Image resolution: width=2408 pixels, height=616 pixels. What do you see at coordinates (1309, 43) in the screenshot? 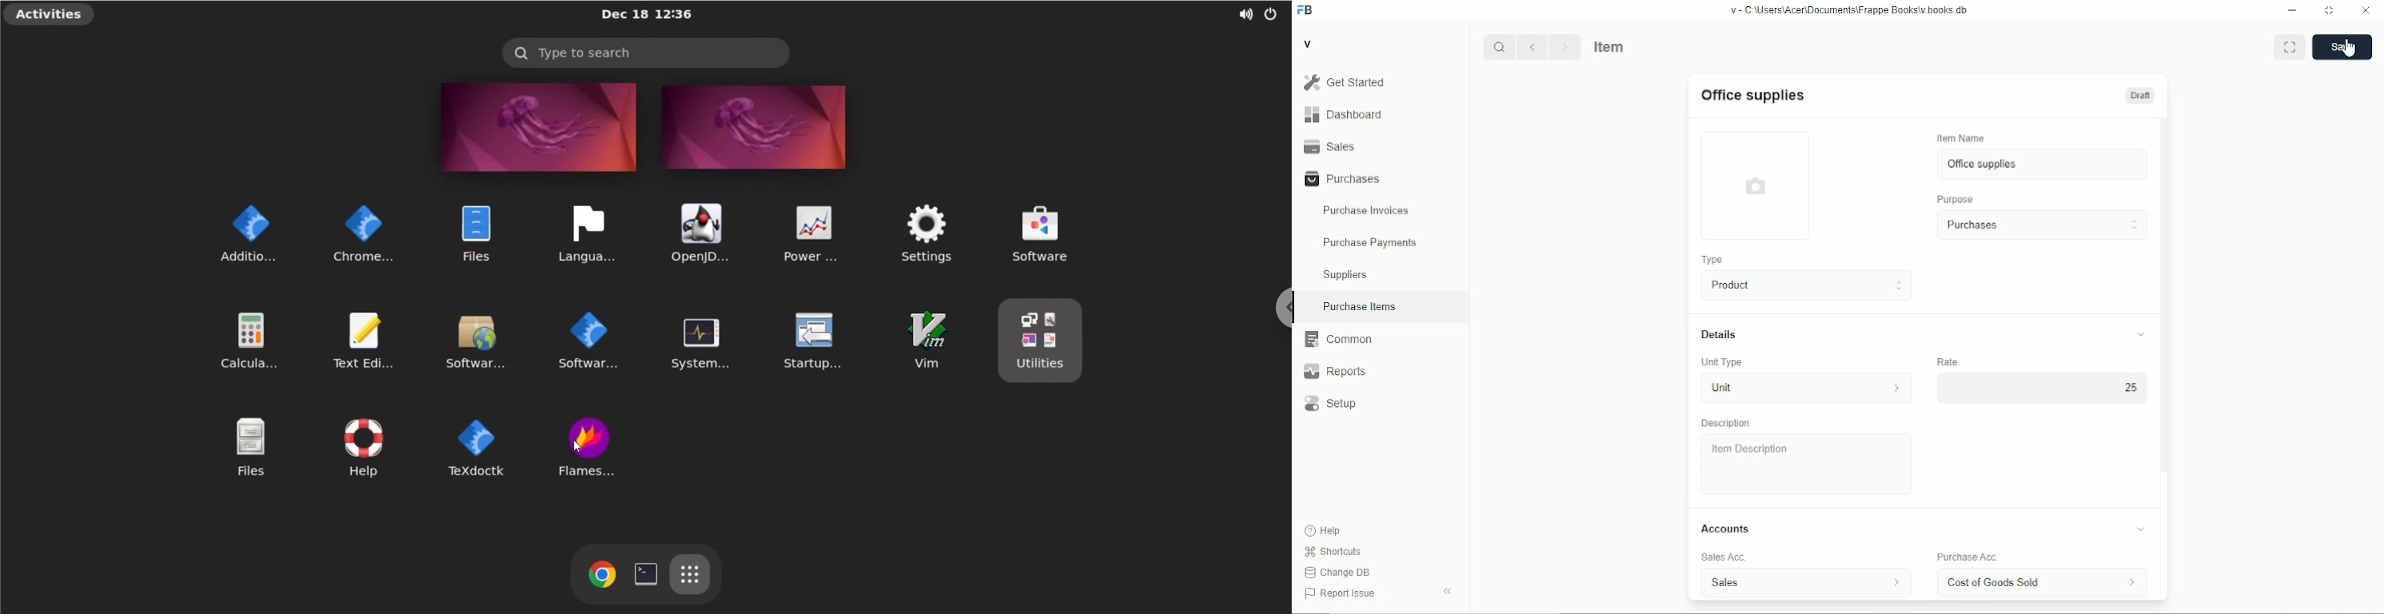
I see `v` at bounding box center [1309, 43].